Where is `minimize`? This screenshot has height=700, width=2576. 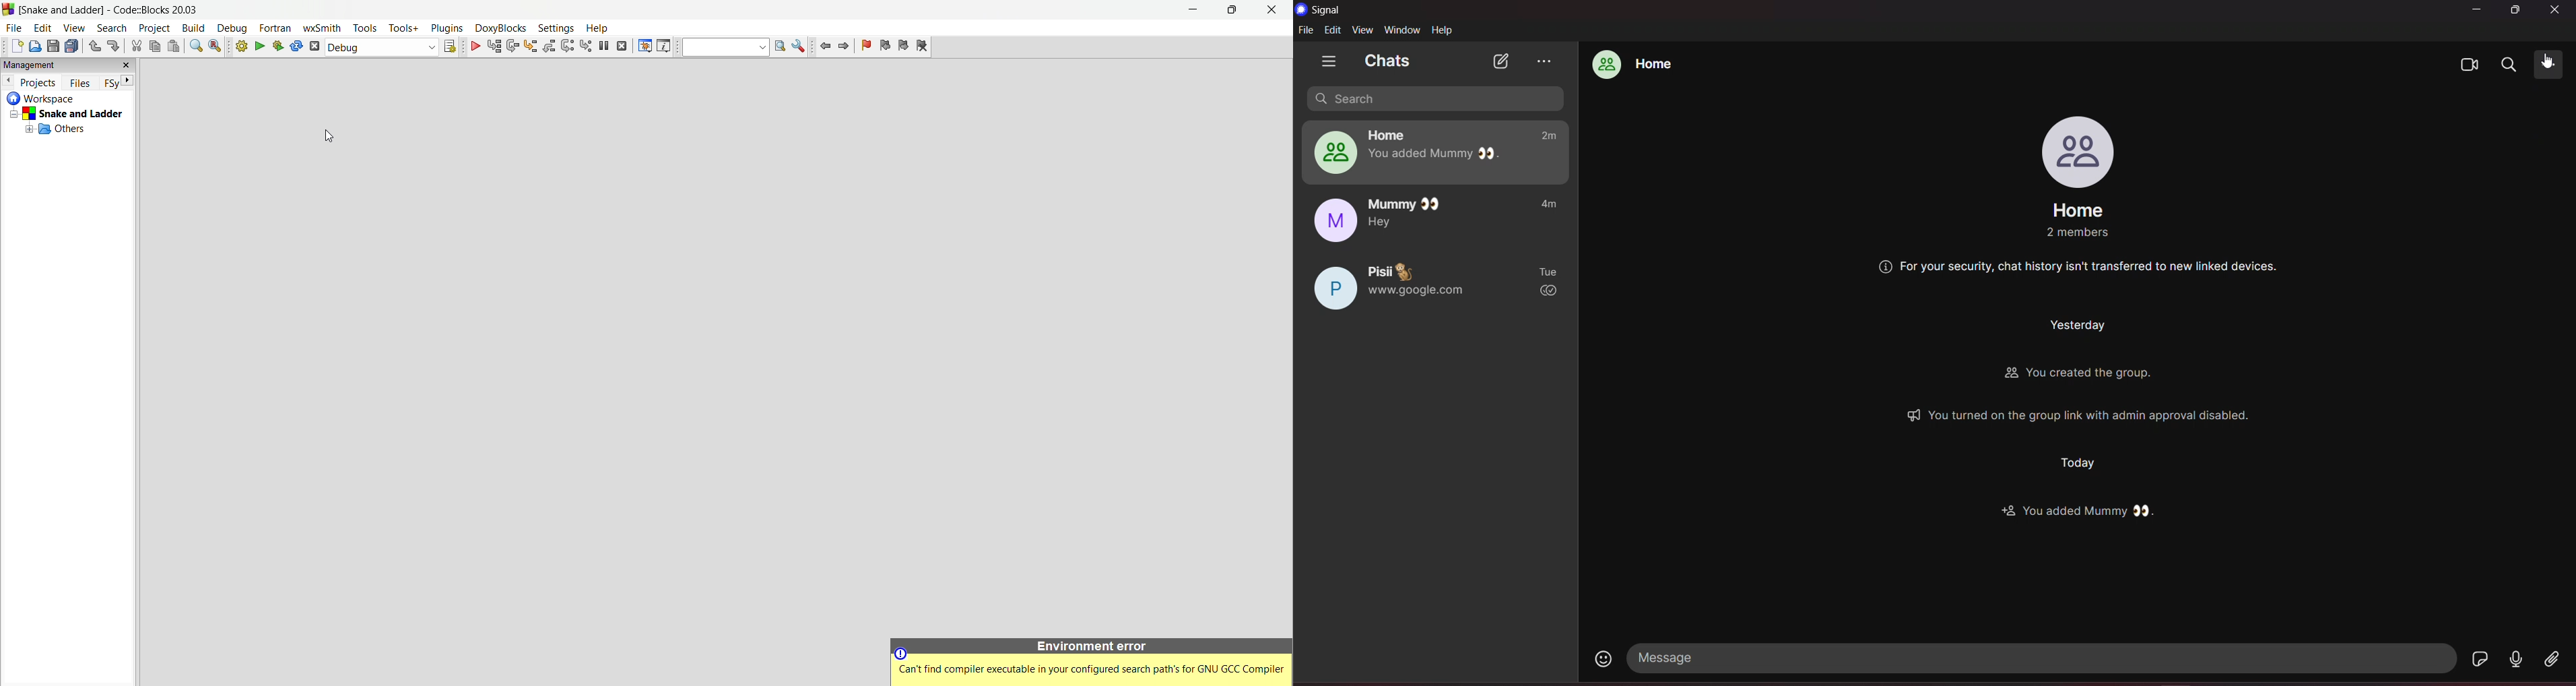 minimize is located at coordinates (1194, 11).